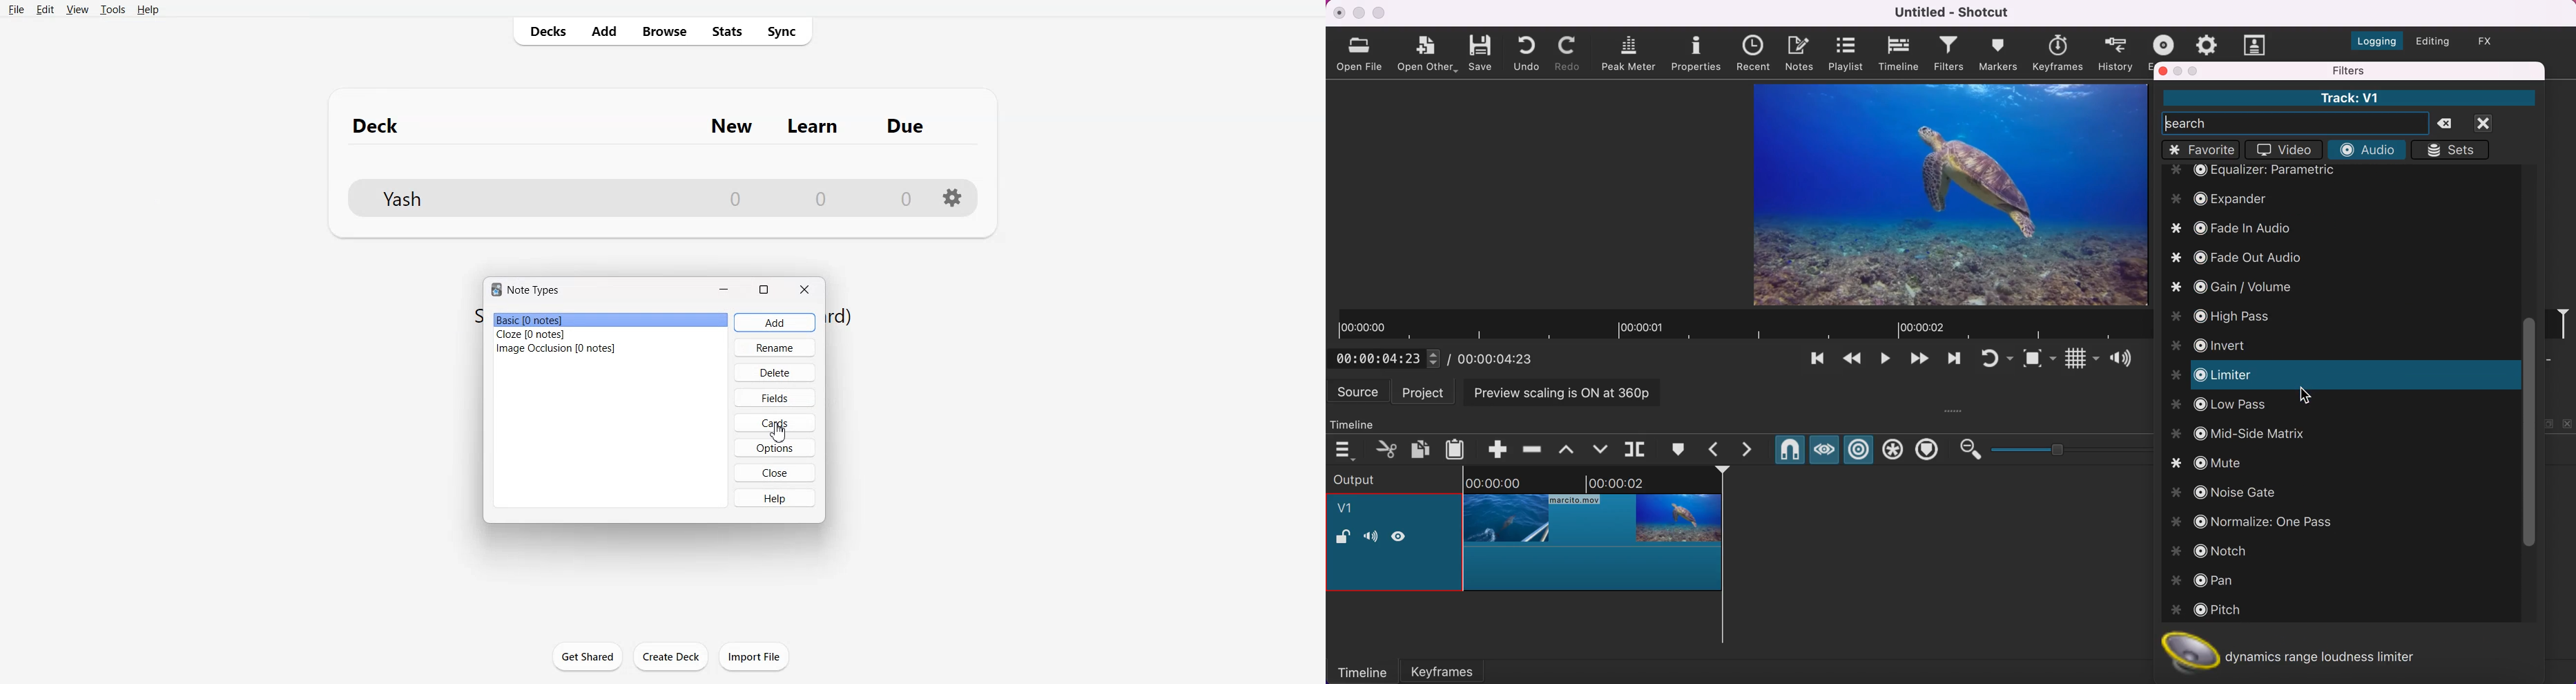  Describe the element at coordinates (610, 348) in the screenshot. I see `Image Occlusion` at that location.